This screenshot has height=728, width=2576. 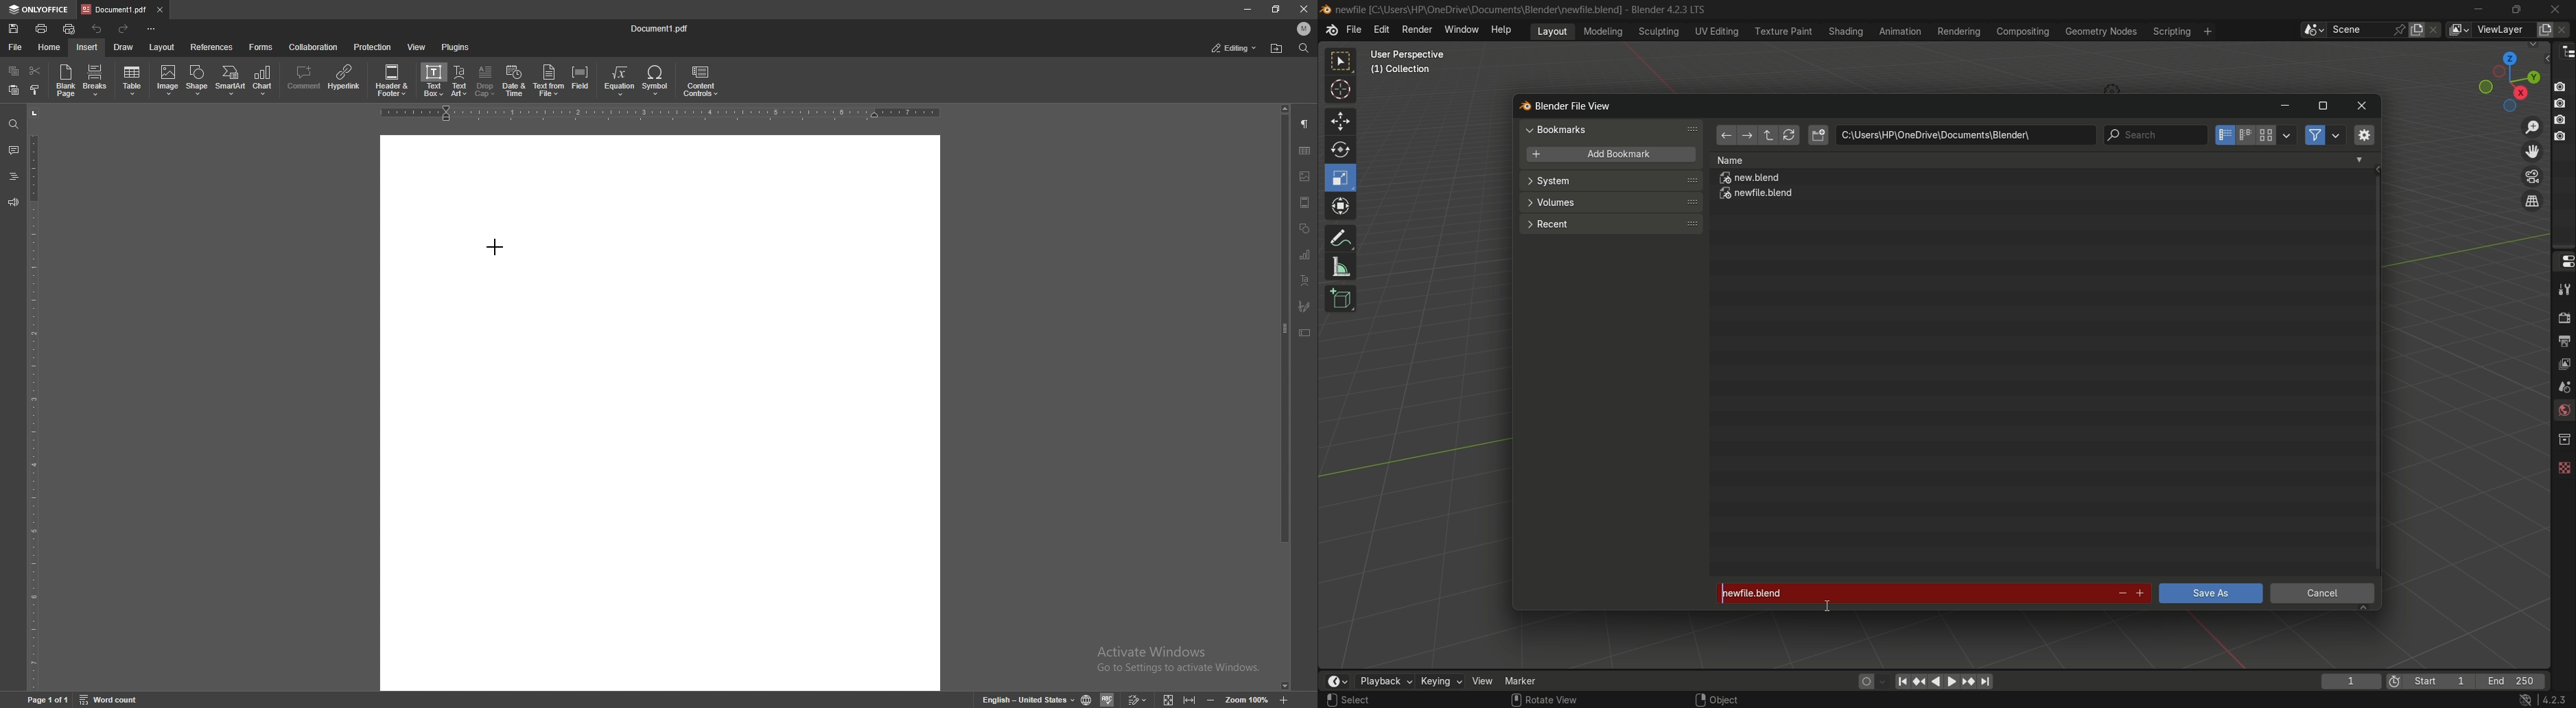 What do you see at coordinates (1900, 31) in the screenshot?
I see `animation menu` at bounding box center [1900, 31].